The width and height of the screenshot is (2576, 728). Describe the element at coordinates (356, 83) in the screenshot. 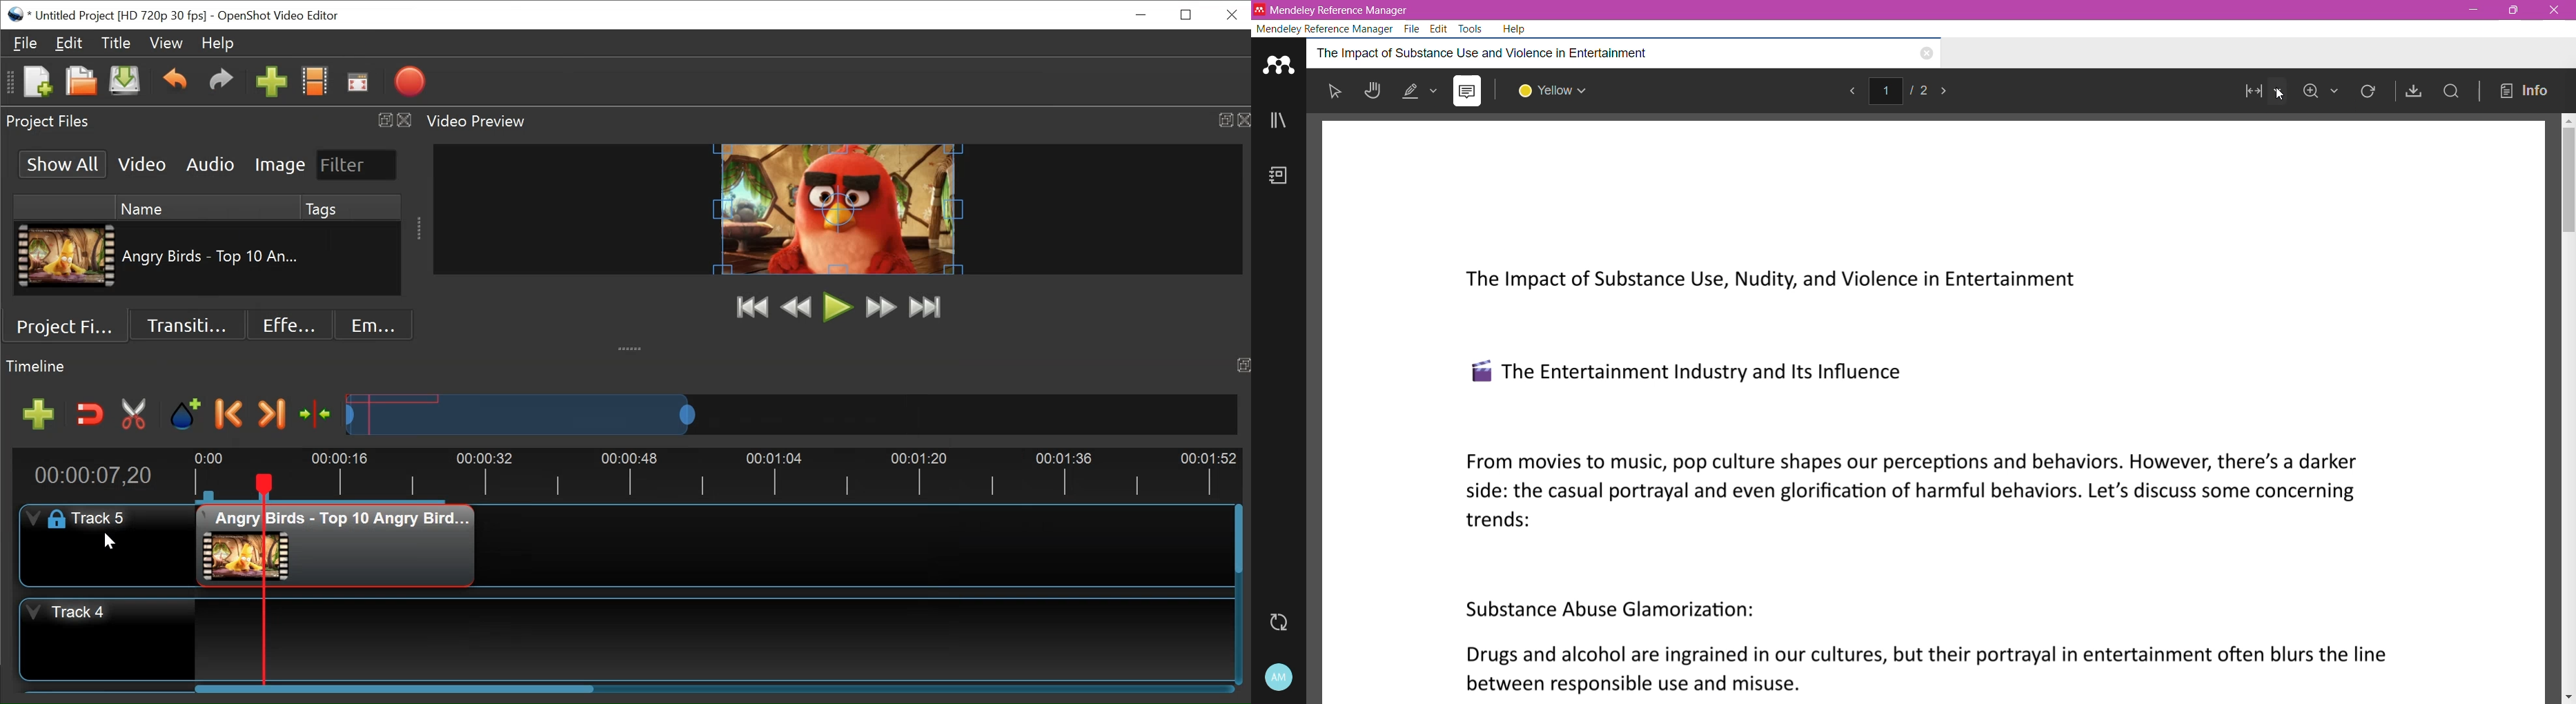

I see `Fullscreen` at that location.